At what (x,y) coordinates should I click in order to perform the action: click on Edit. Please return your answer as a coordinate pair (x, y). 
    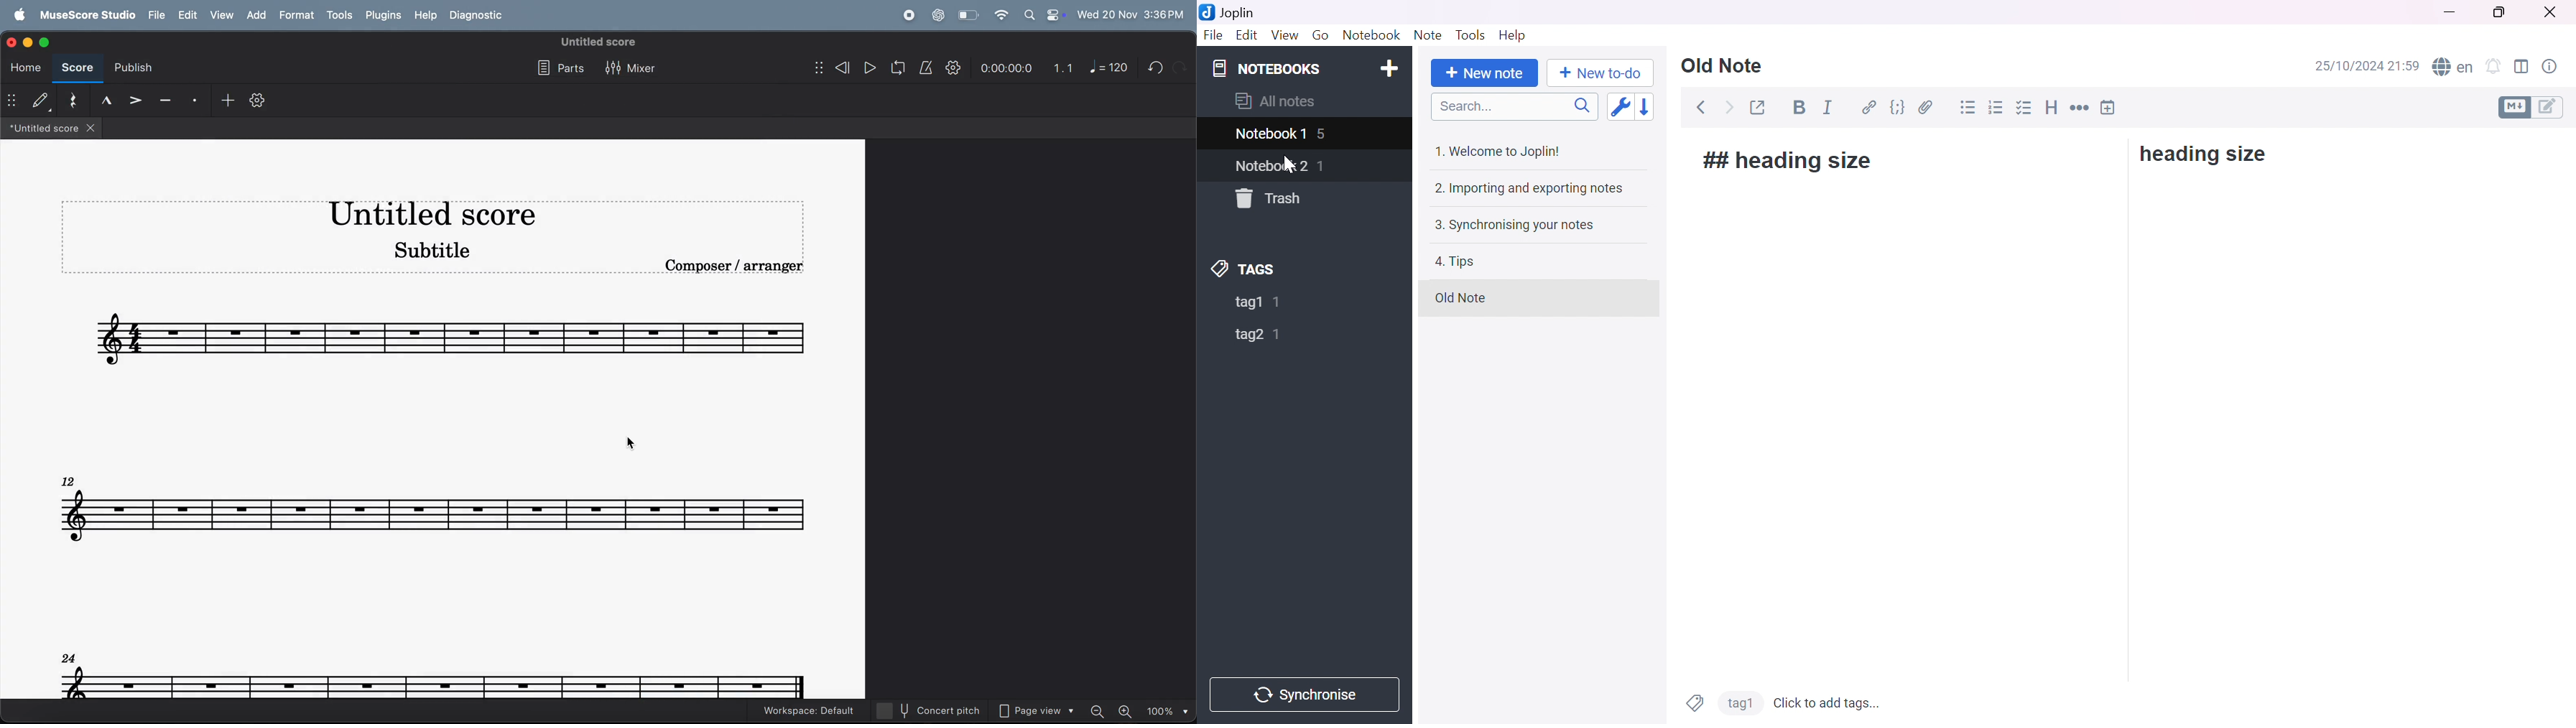
    Looking at the image, I should click on (1248, 37).